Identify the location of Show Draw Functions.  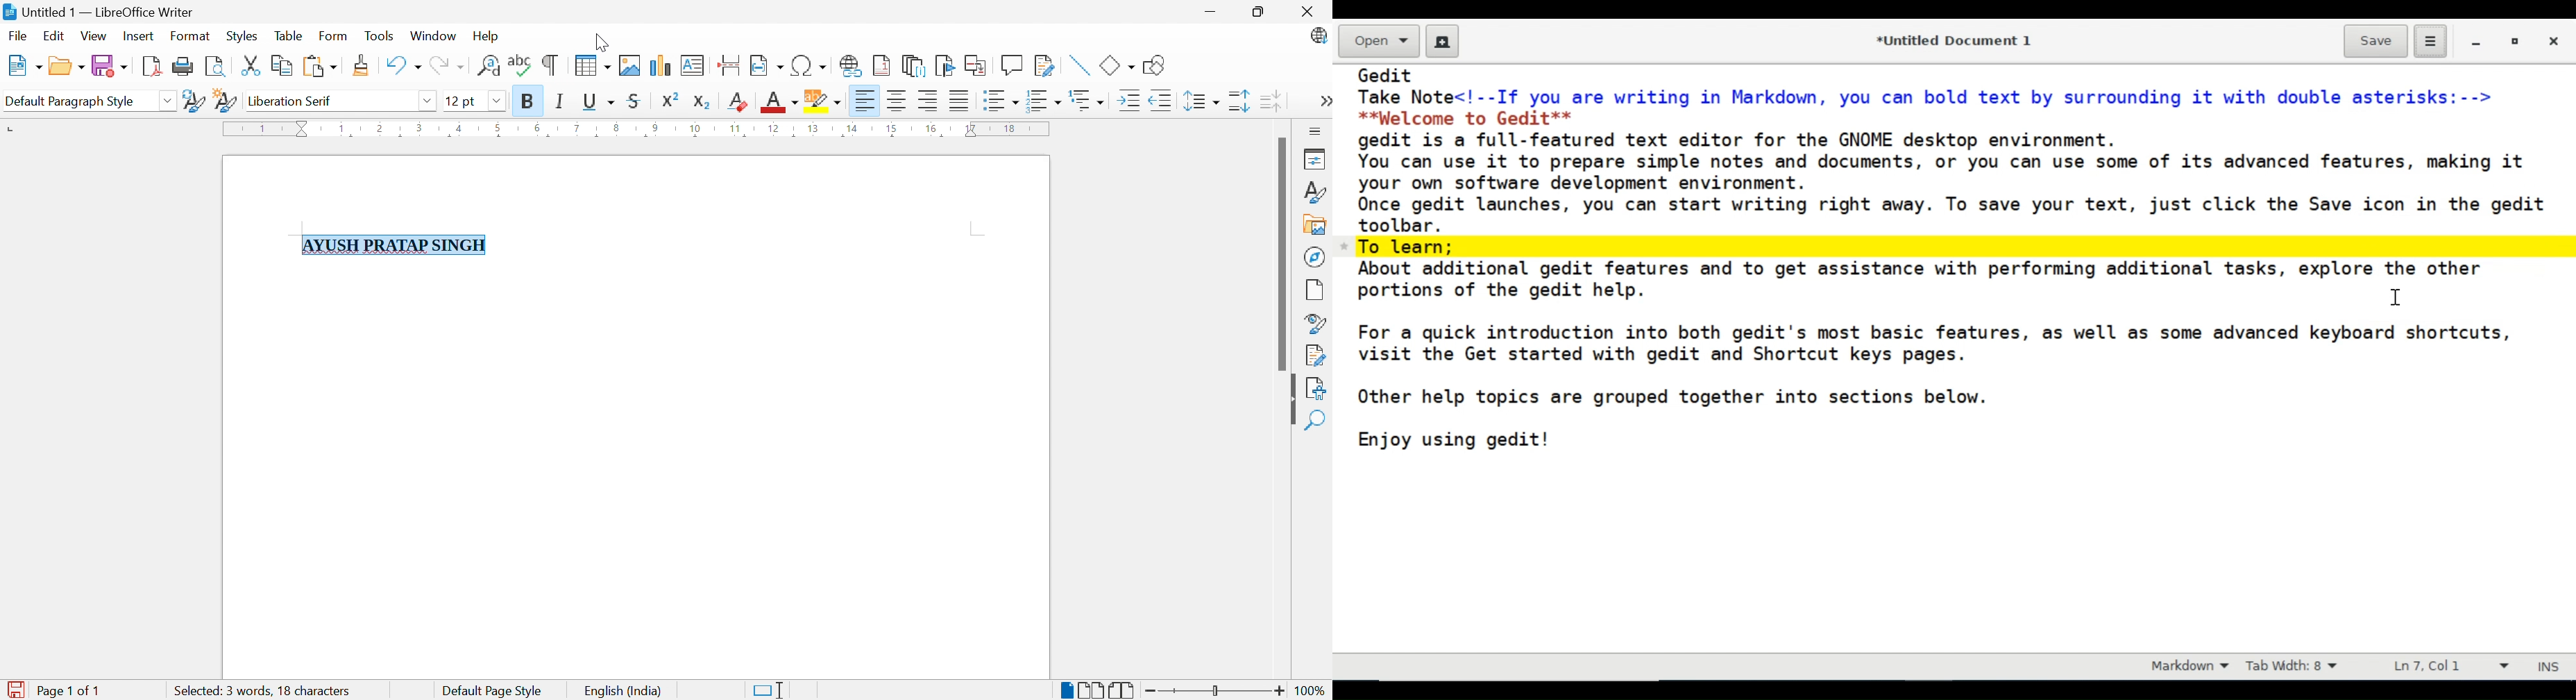
(1155, 66).